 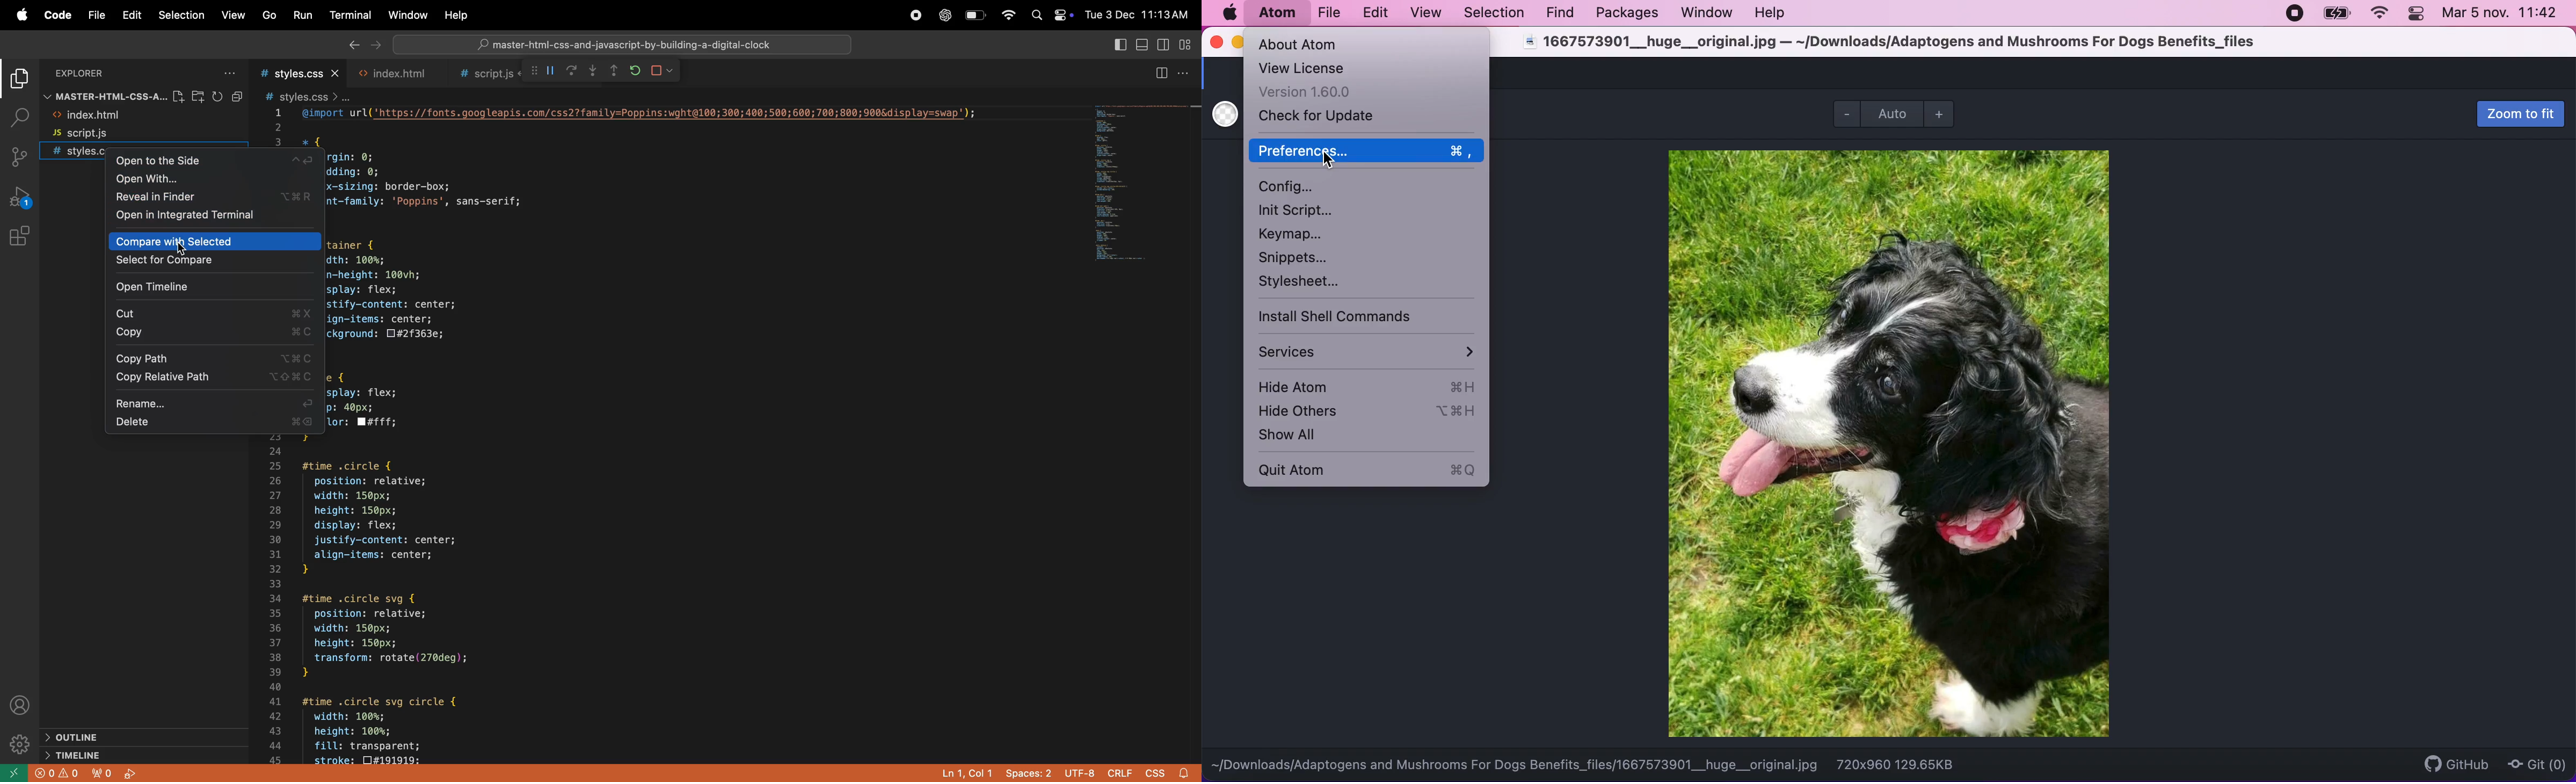 I want to click on hide others, so click(x=1369, y=411).